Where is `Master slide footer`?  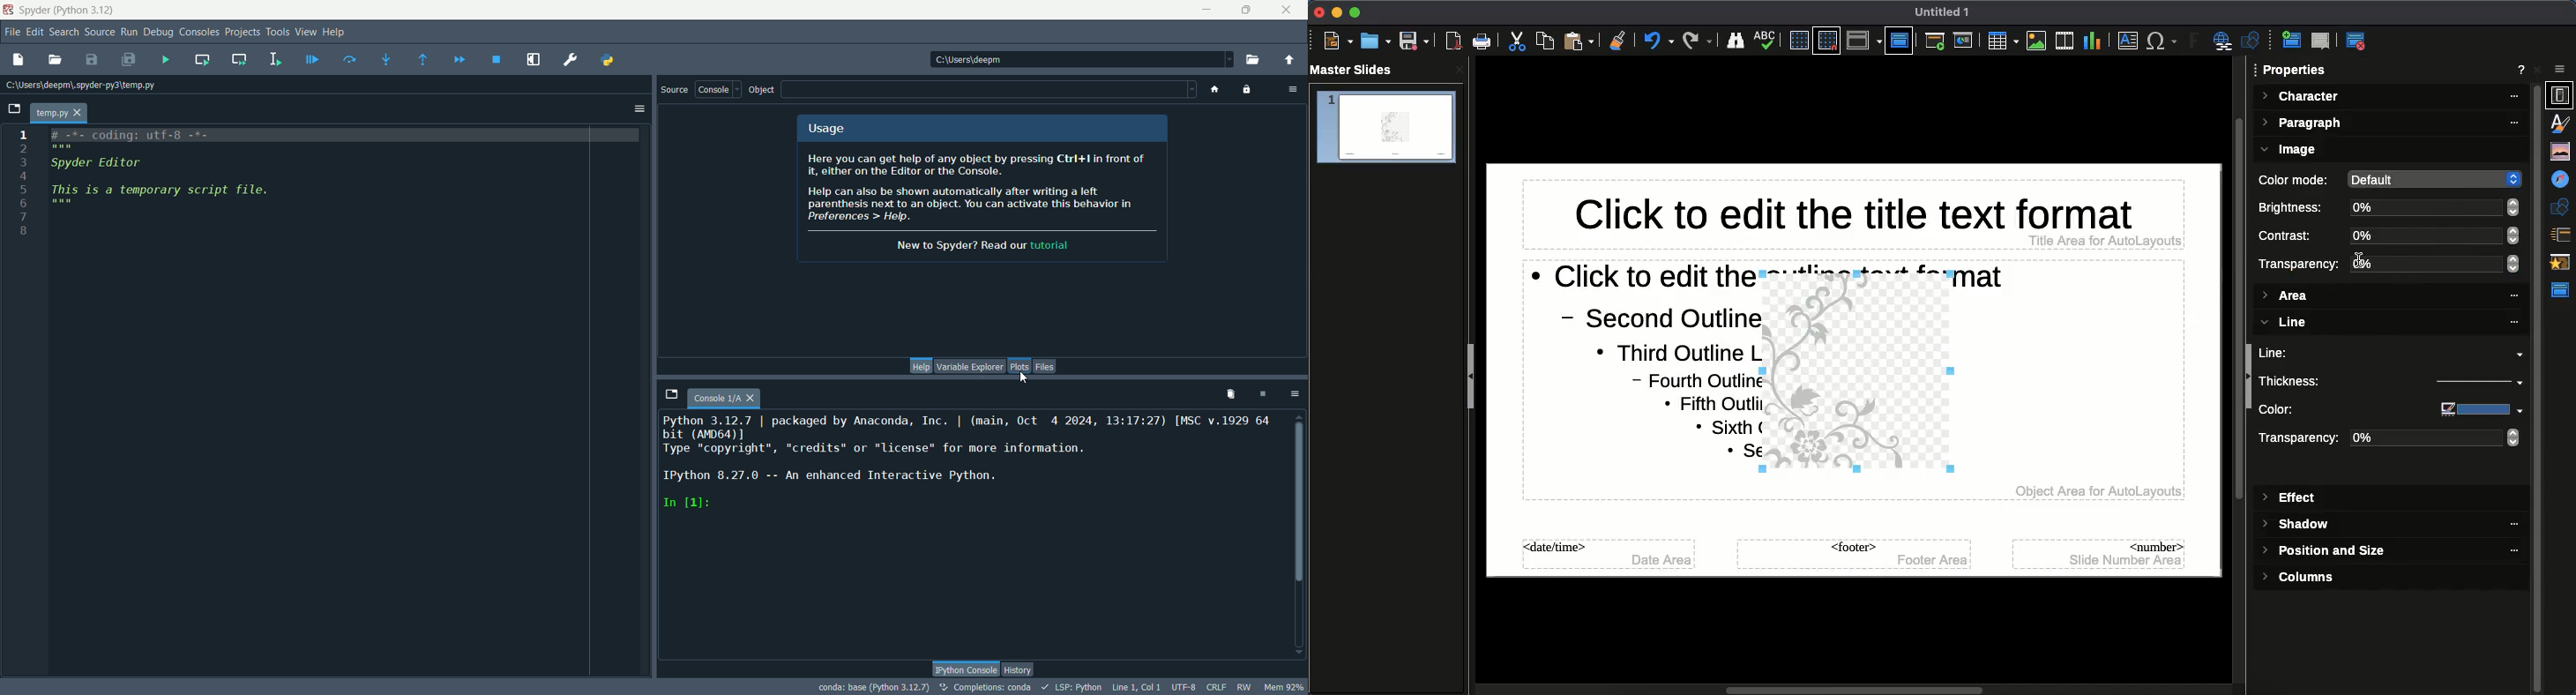 Master slide footer is located at coordinates (1852, 555).